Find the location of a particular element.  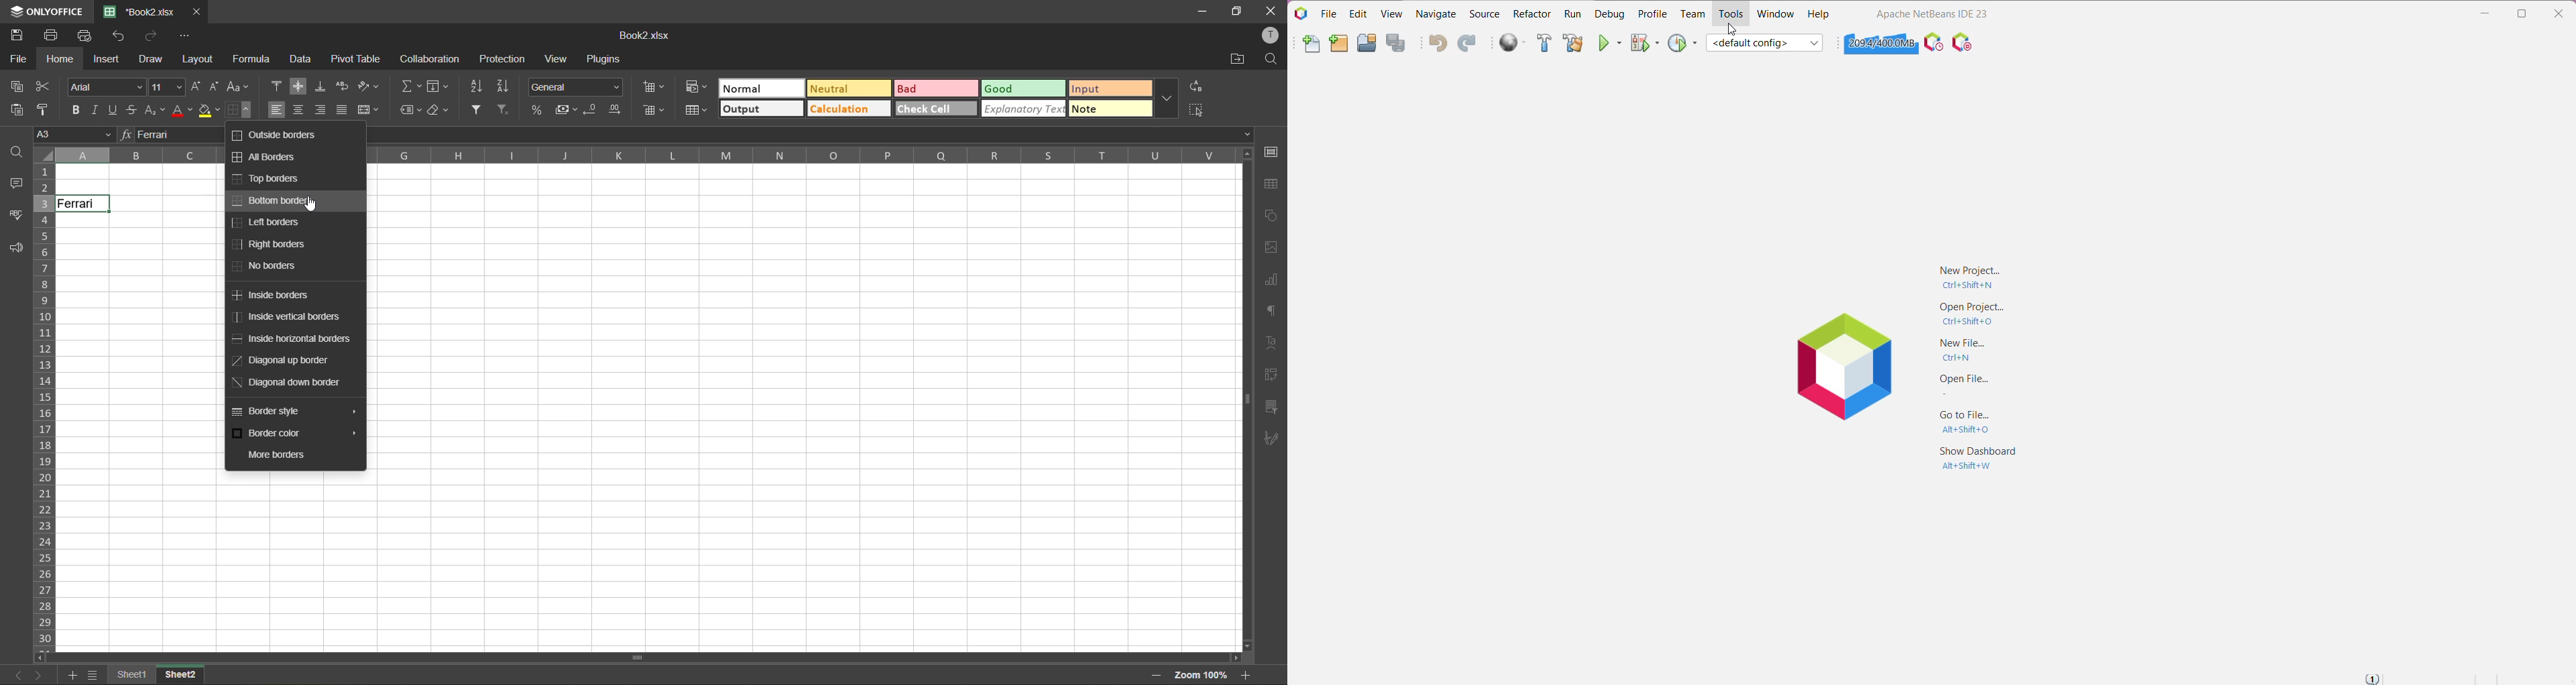

accounting is located at coordinates (565, 111).